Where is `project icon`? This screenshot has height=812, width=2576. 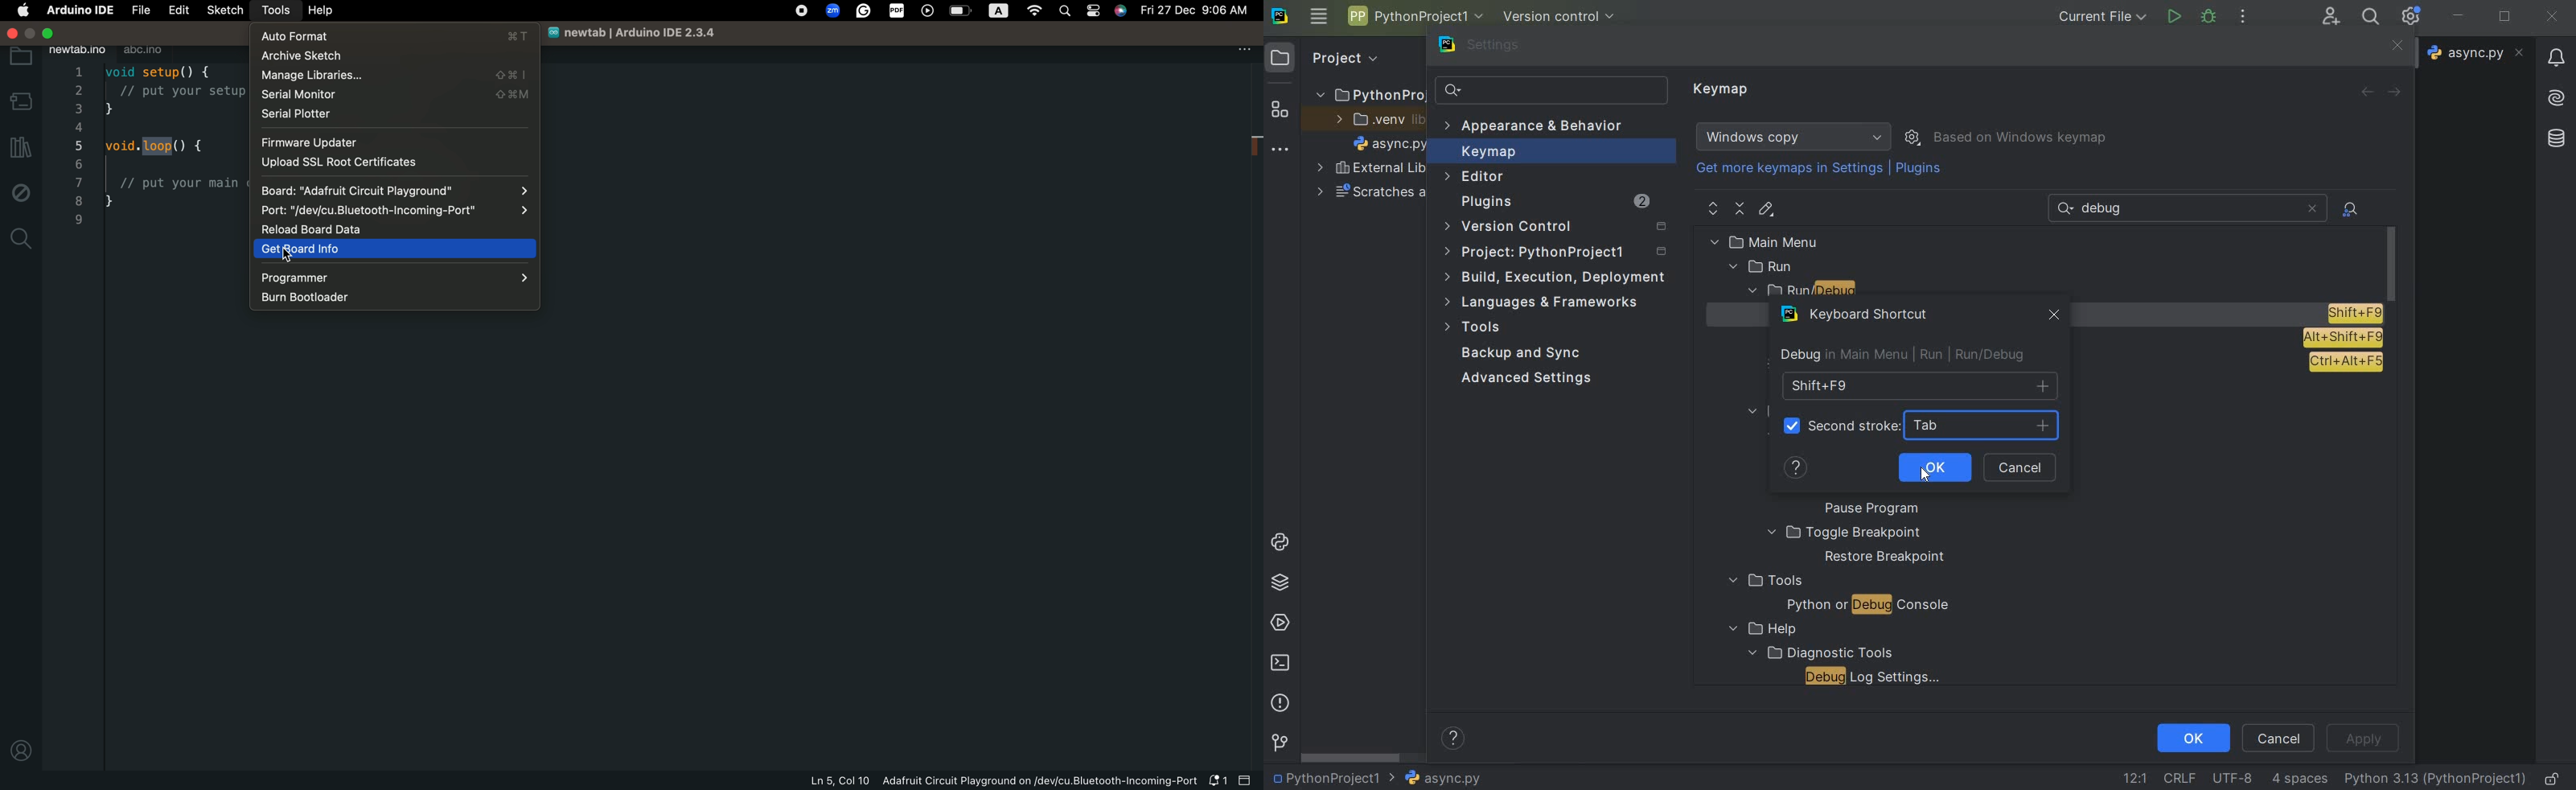 project icon is located at coordinates (1280, 56).